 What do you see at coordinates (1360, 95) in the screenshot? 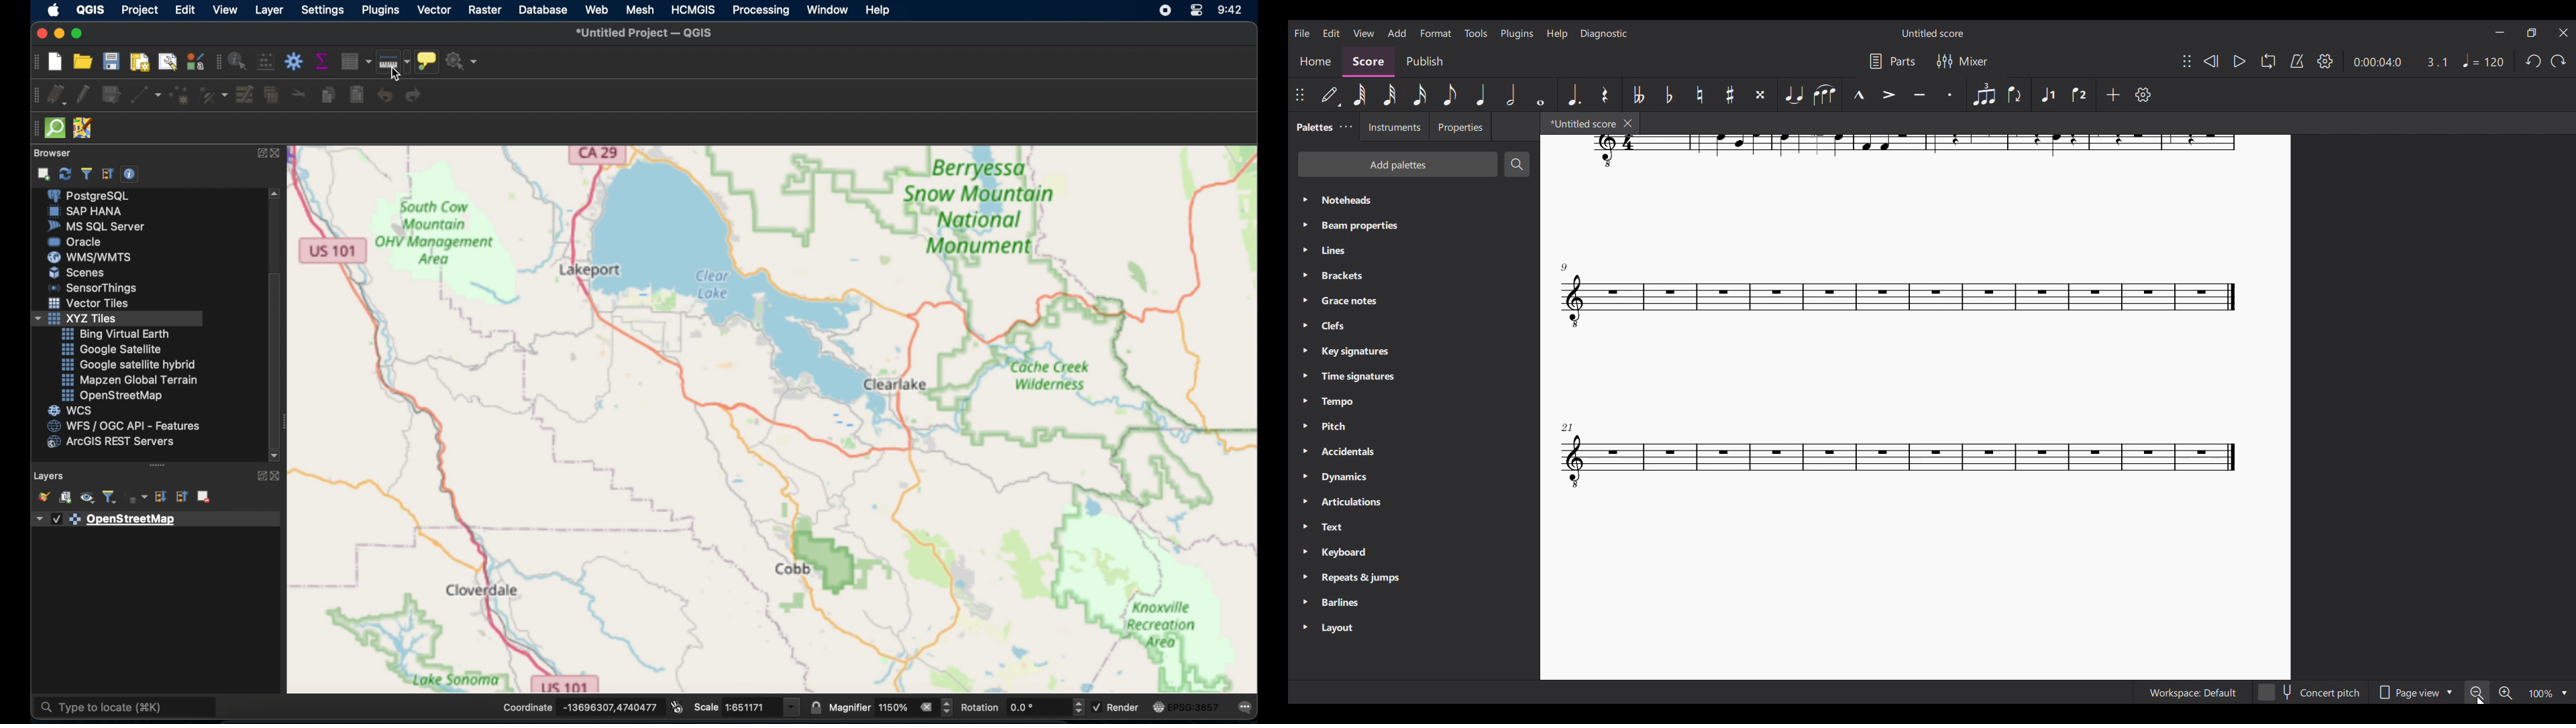
I see `64th note` at bounding box center [1360, 95].